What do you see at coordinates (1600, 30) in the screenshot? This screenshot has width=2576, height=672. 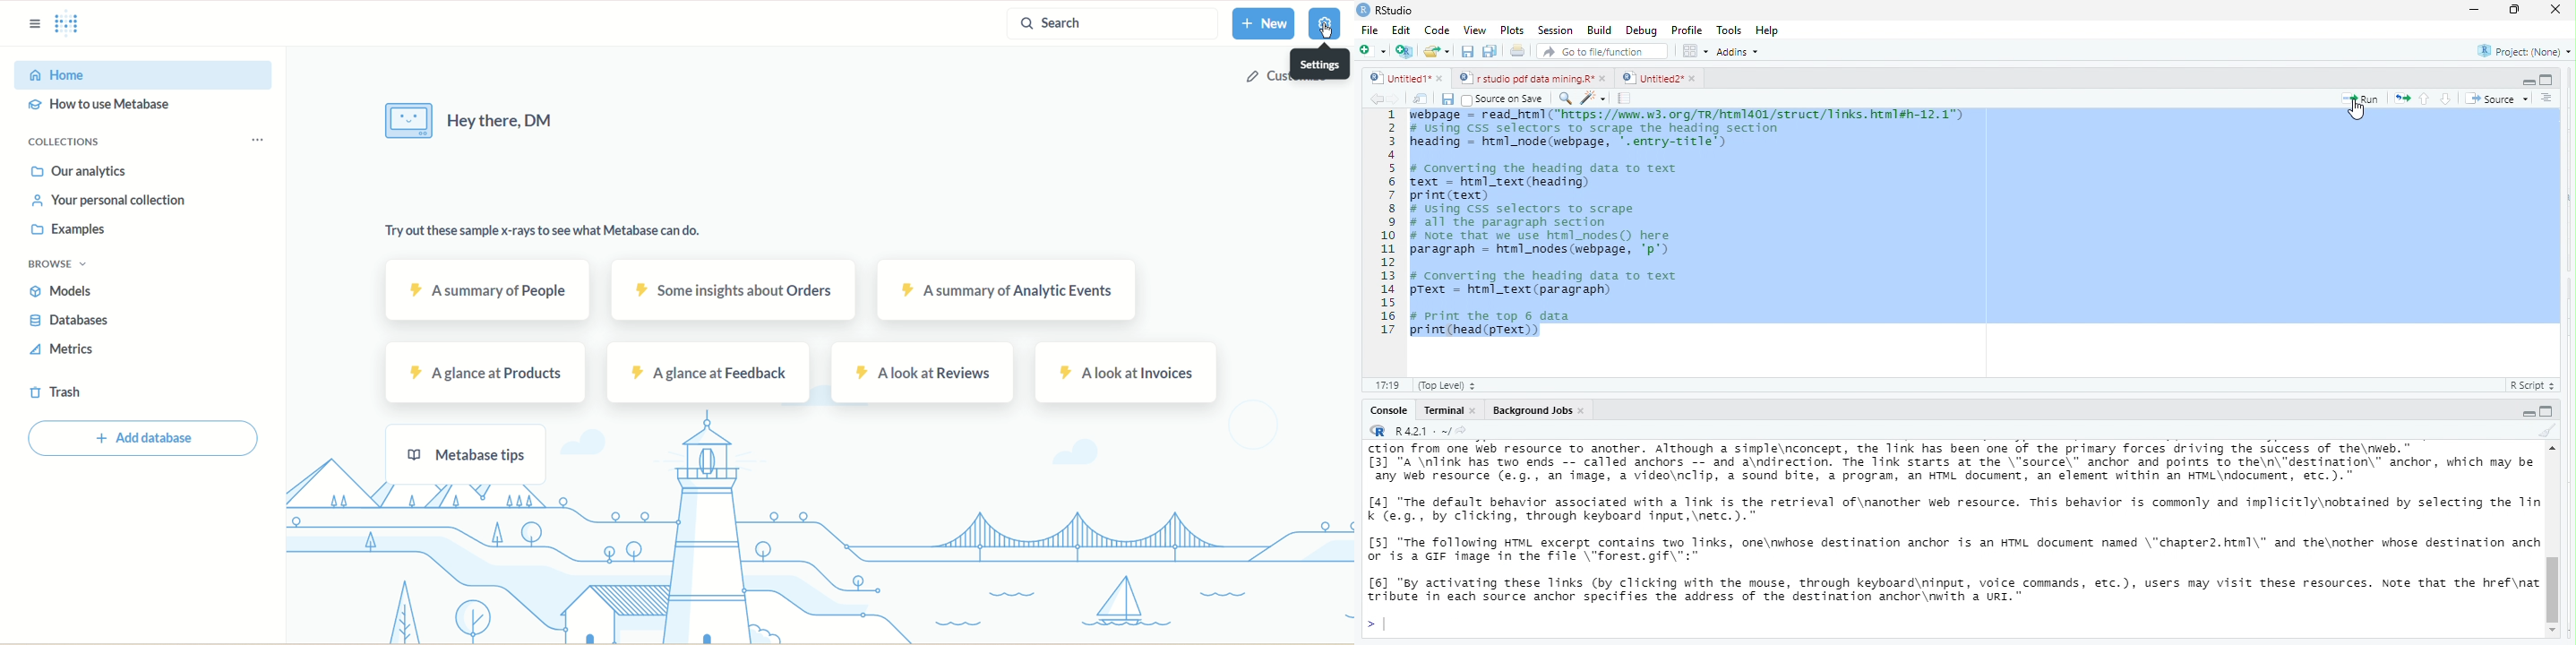 I see `Build` at bounding box center [1600, 30].